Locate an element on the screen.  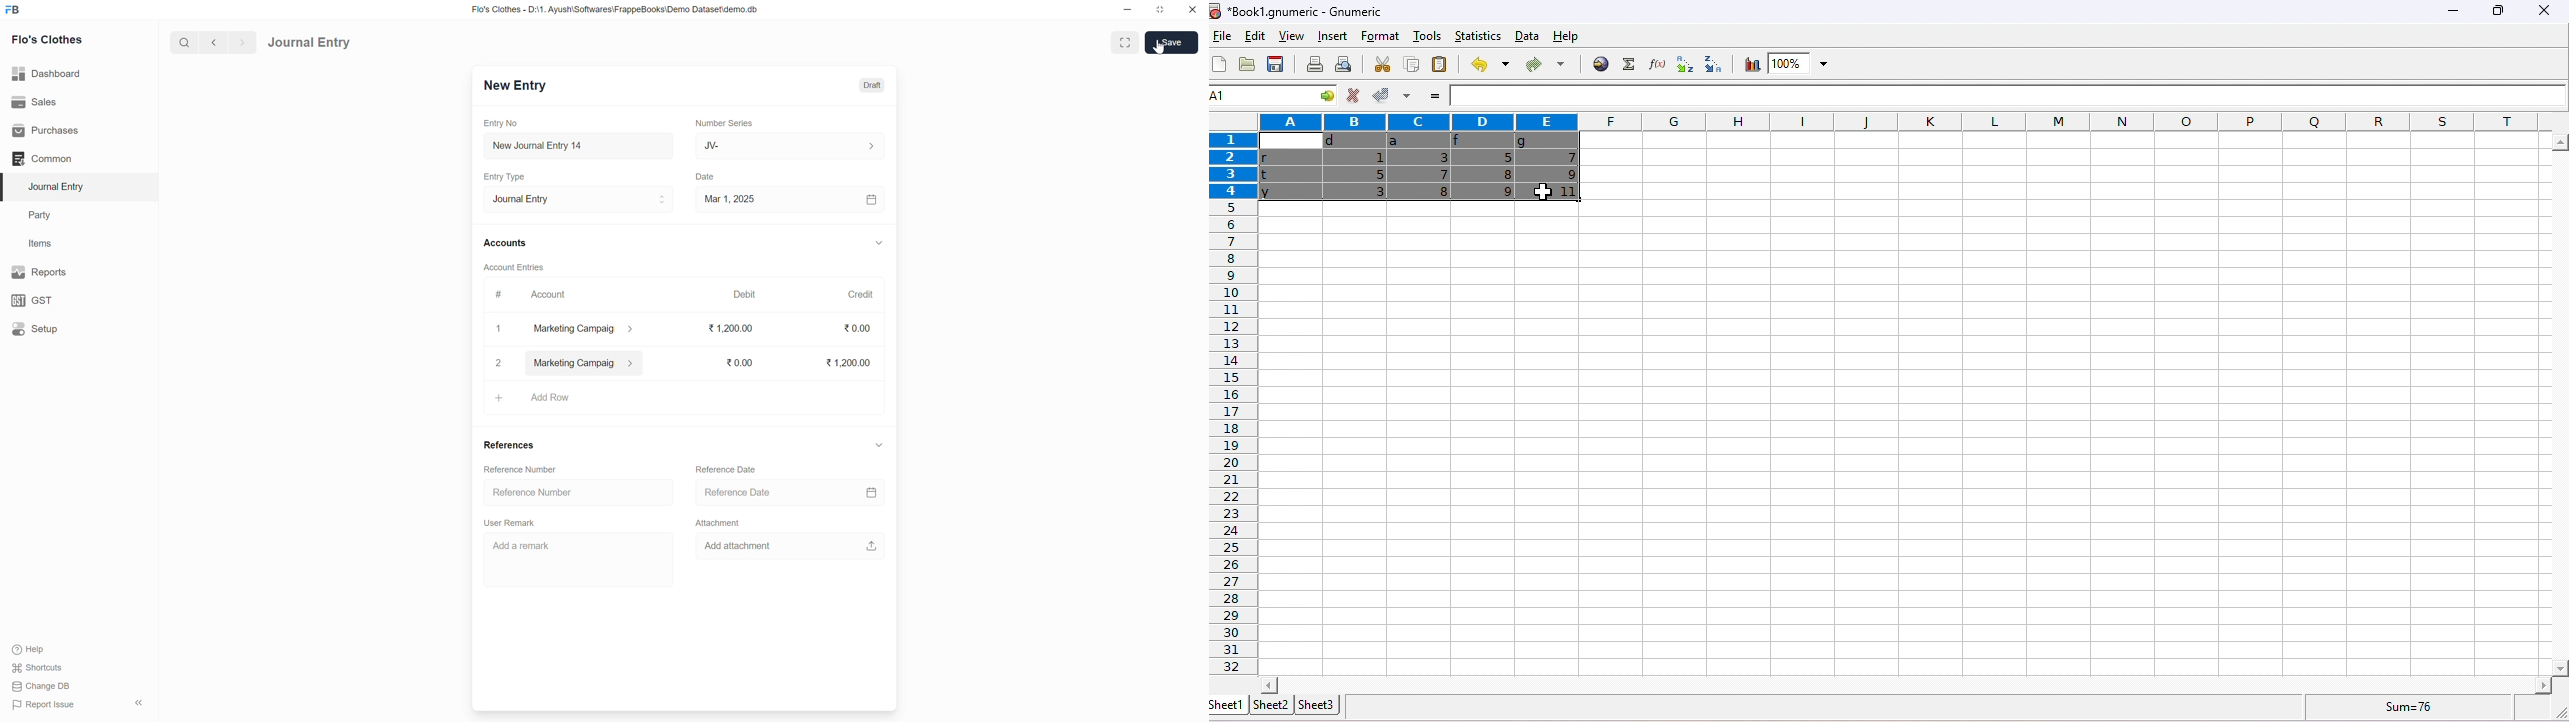
Accounts is located at coordinates (507, 241).